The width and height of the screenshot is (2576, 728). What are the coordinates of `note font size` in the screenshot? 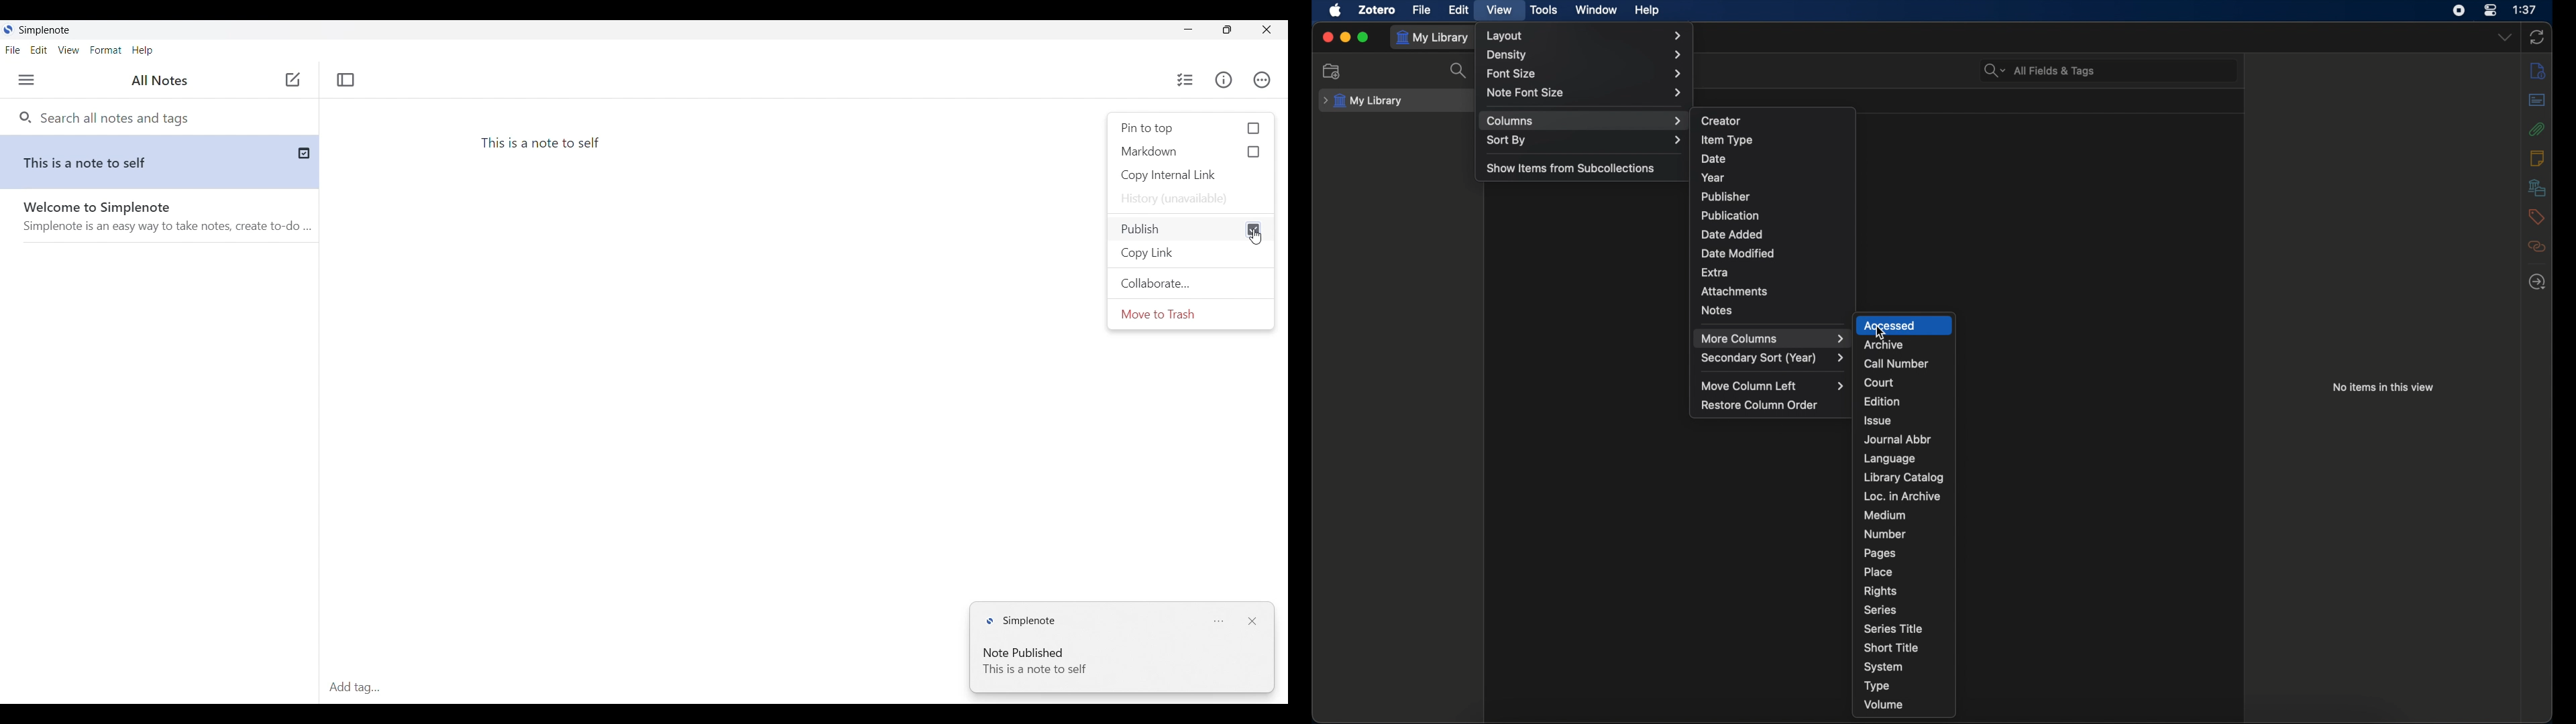 It's located at (1586, 93).